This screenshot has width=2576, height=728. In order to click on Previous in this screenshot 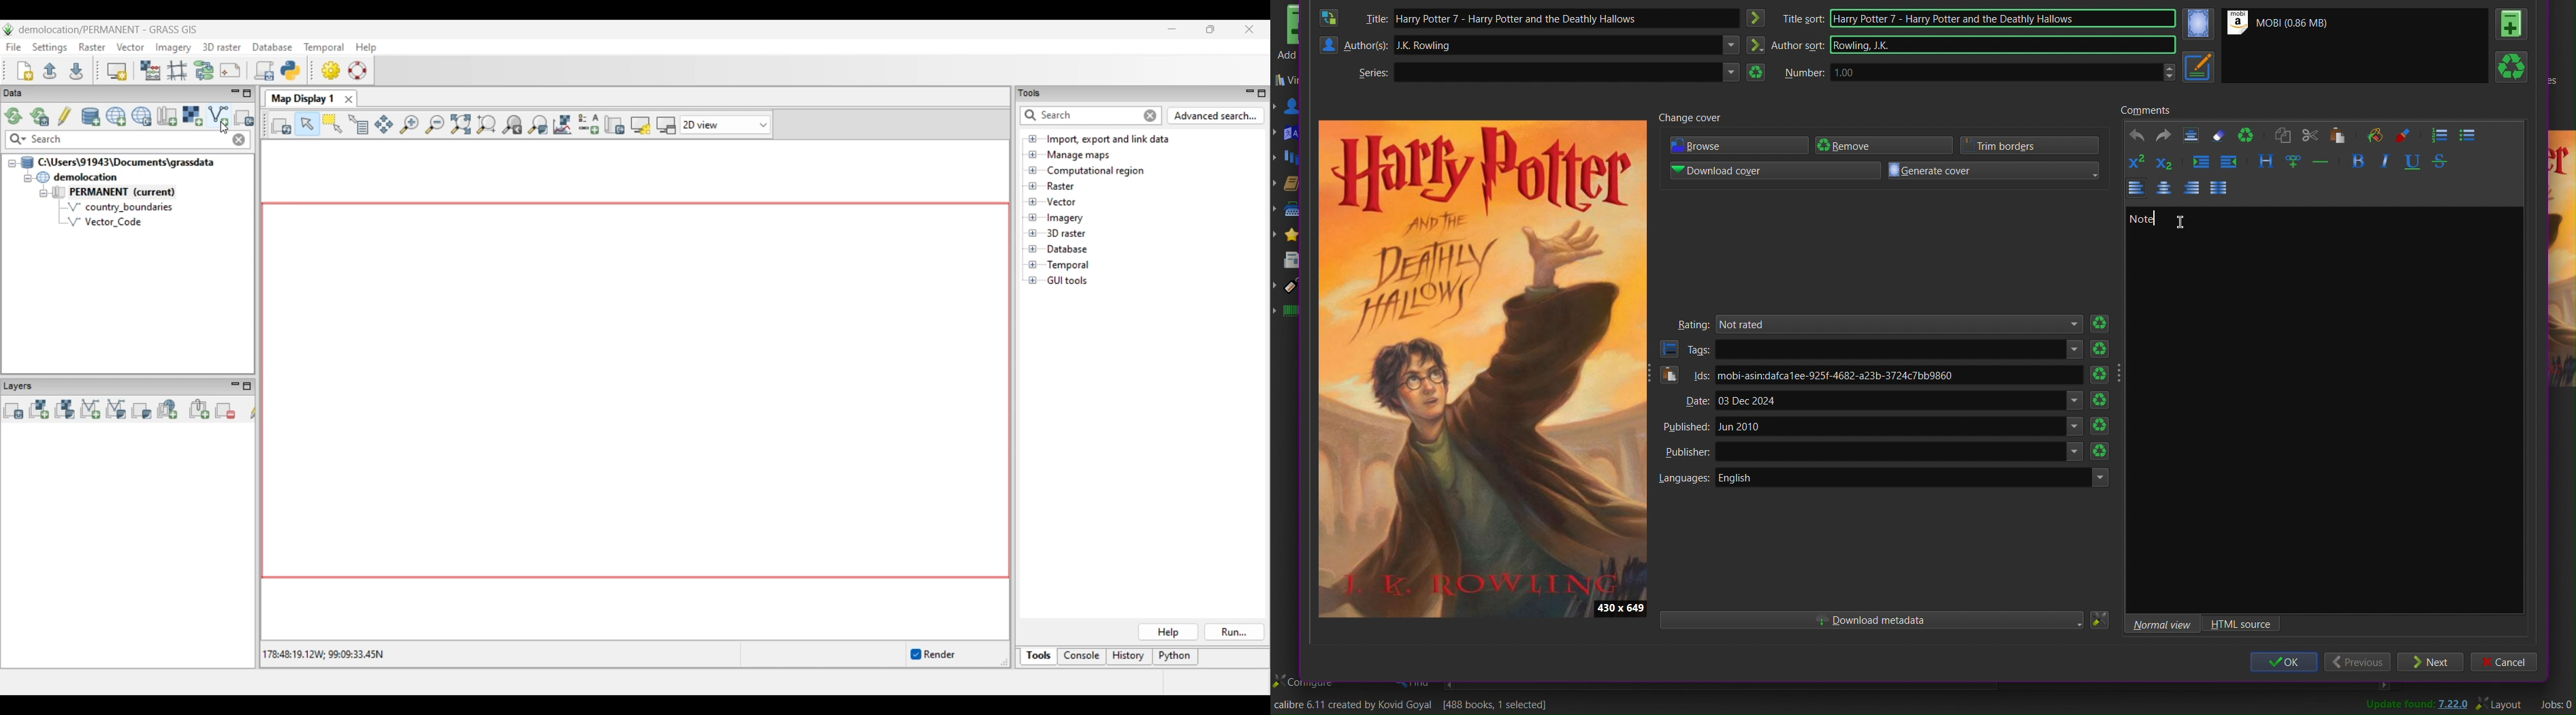, I will do `click(2359, 663)`.